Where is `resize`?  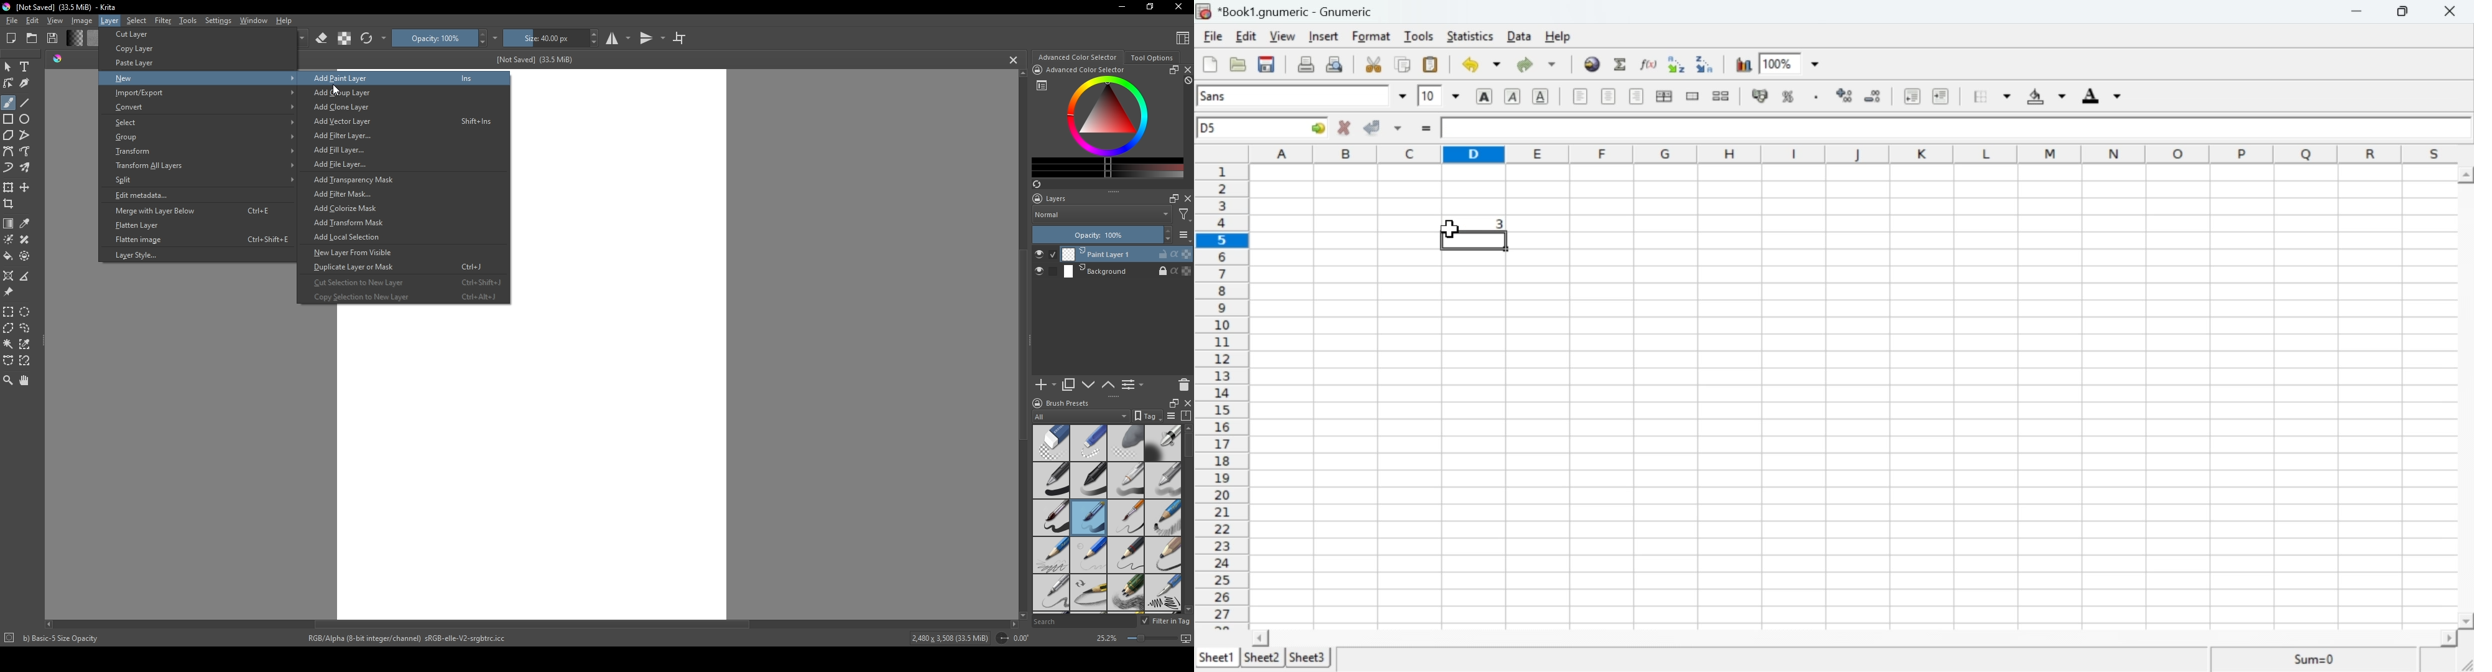
resize is located at coordinates (1172, 70).